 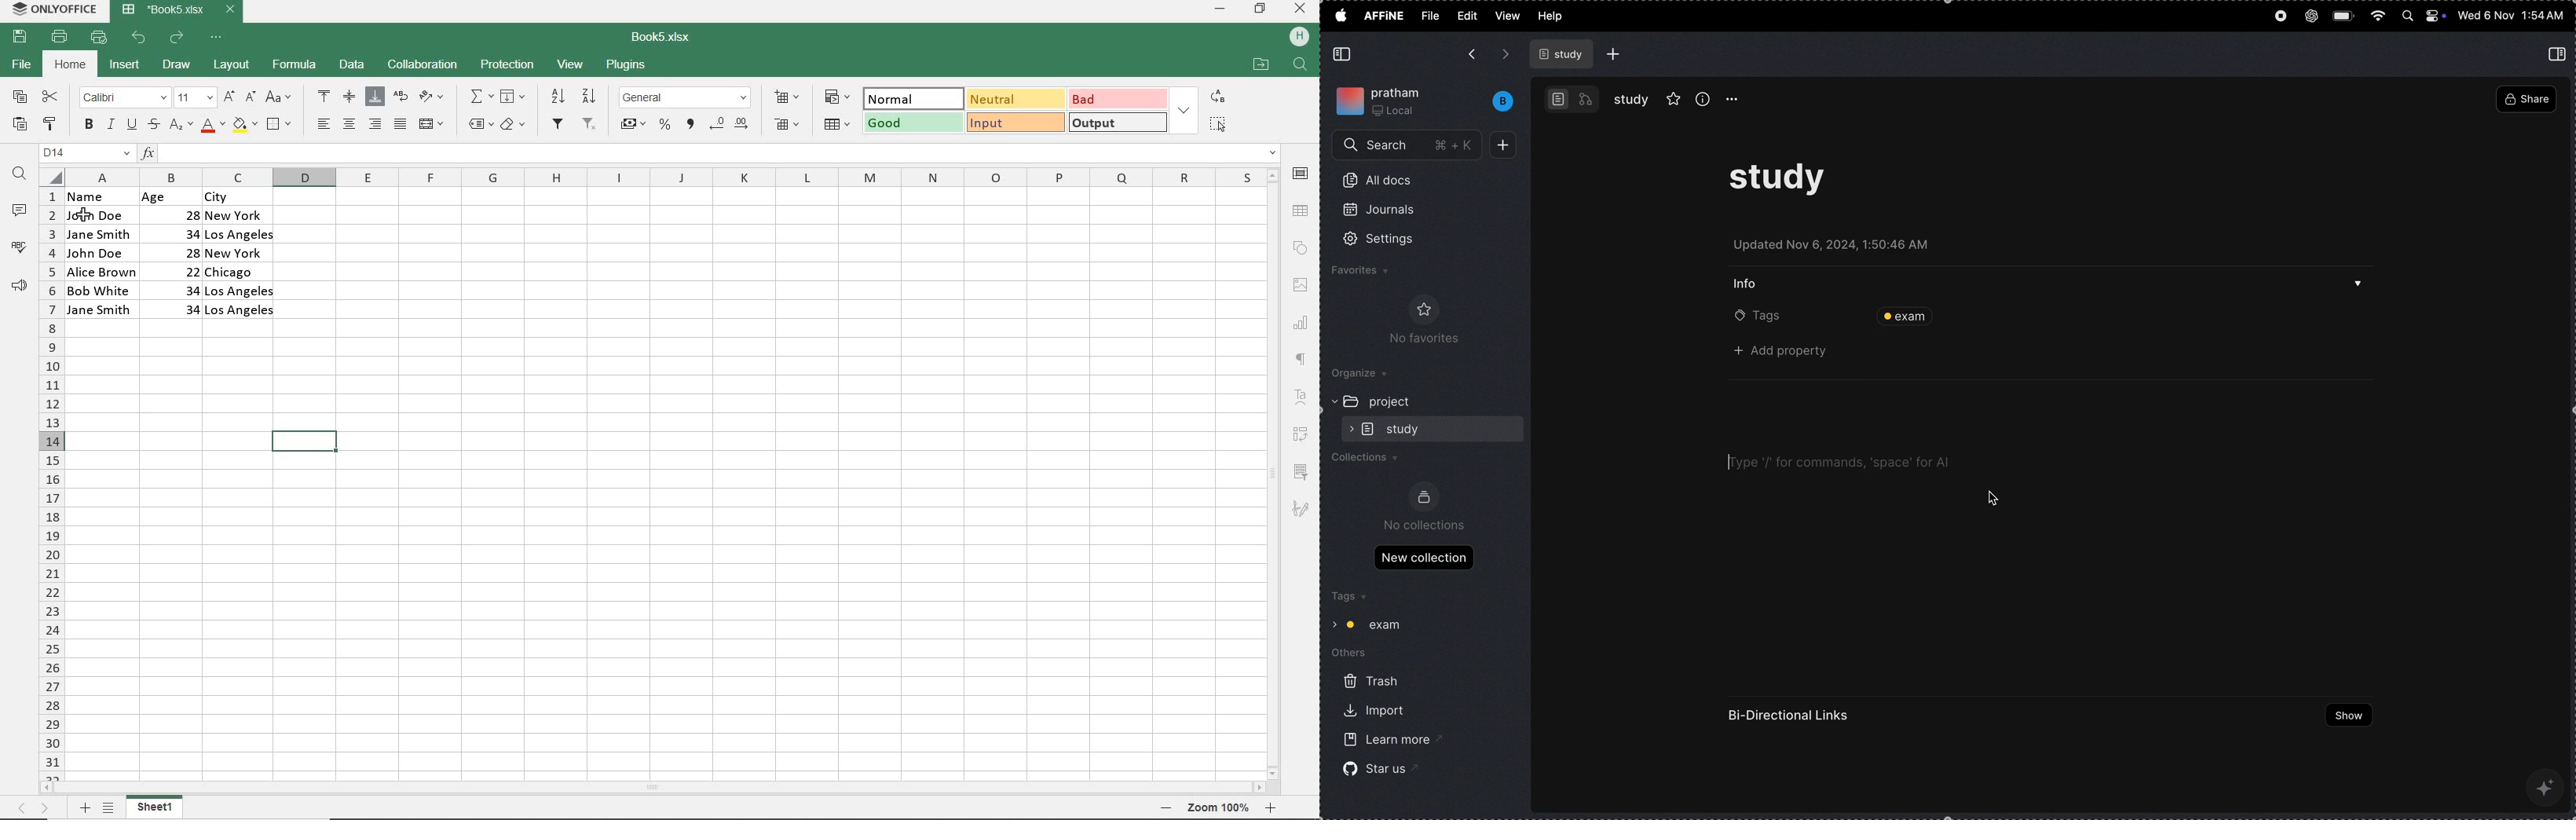 What do you see at coordinates (1751, 282) in the screenshot?
I see `info` at bounding box center [1751, 282].